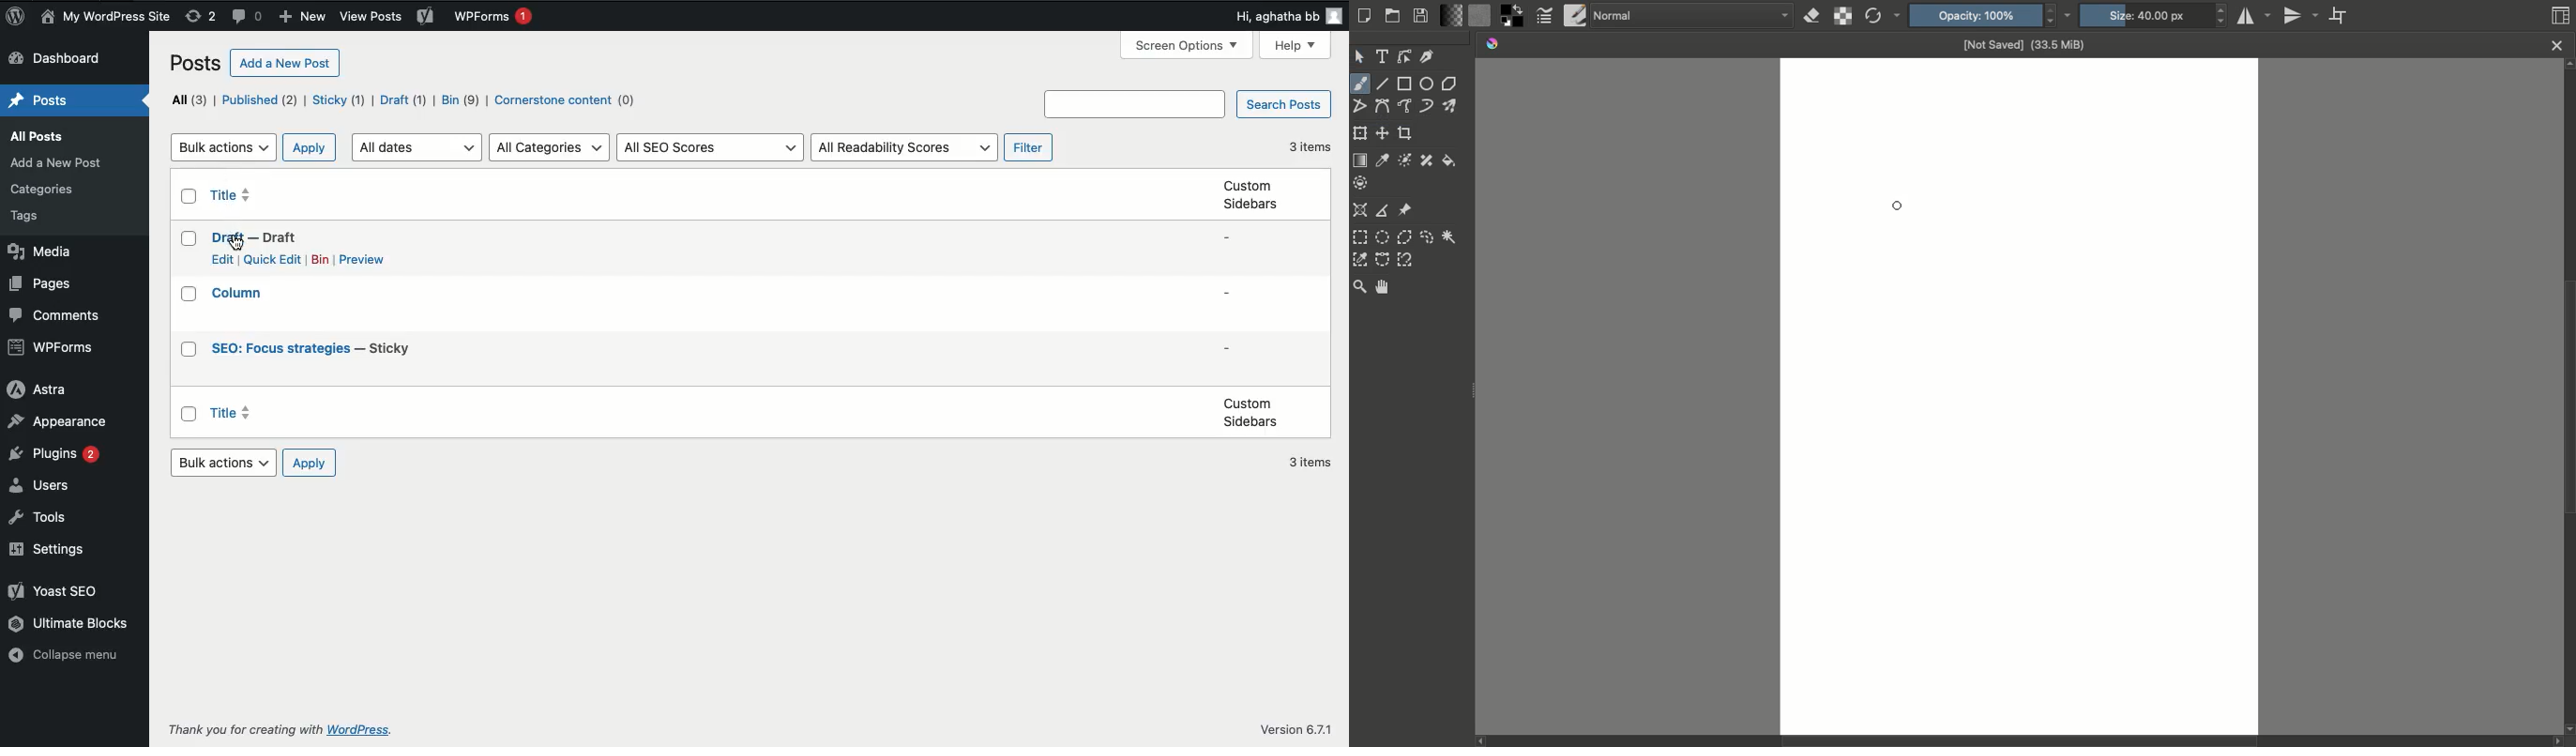  What do you see at coordinates (1362, 84) in the screenshot?
I see `Freehand brush tool` at bounding box center [1362, 84].